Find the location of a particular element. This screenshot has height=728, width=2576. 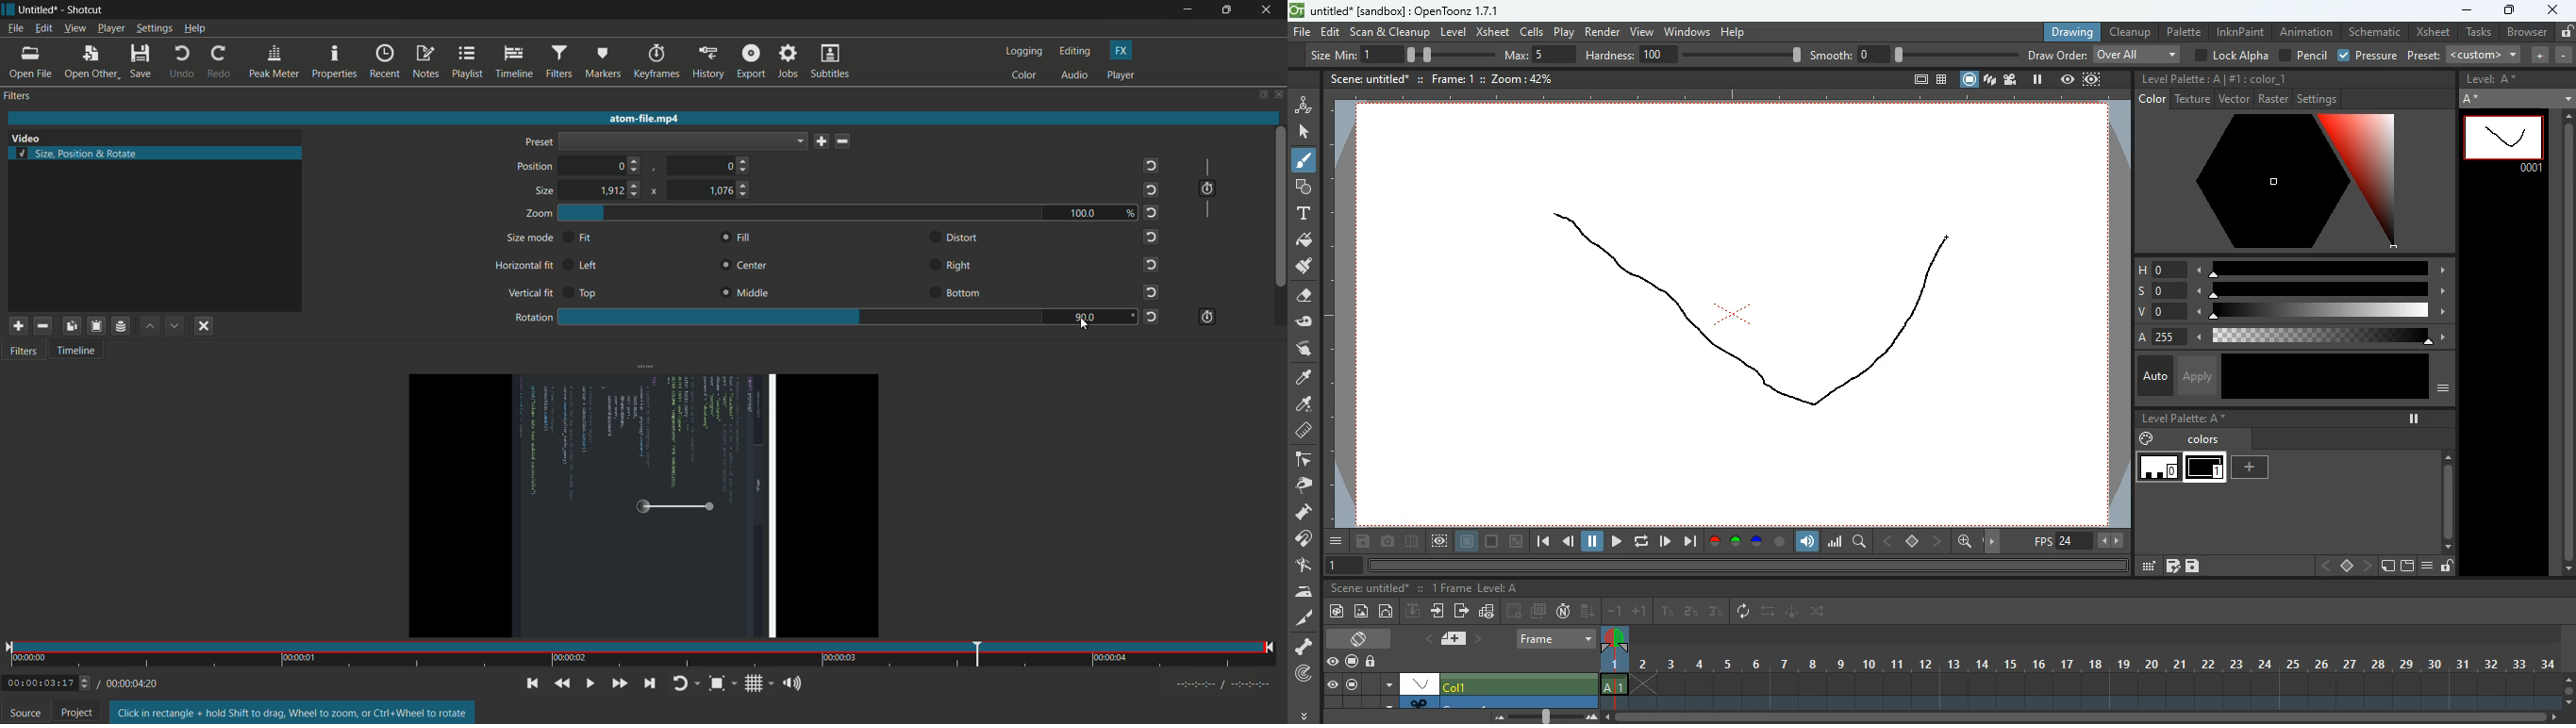

toggle grid is located at coordinates (755, 684).